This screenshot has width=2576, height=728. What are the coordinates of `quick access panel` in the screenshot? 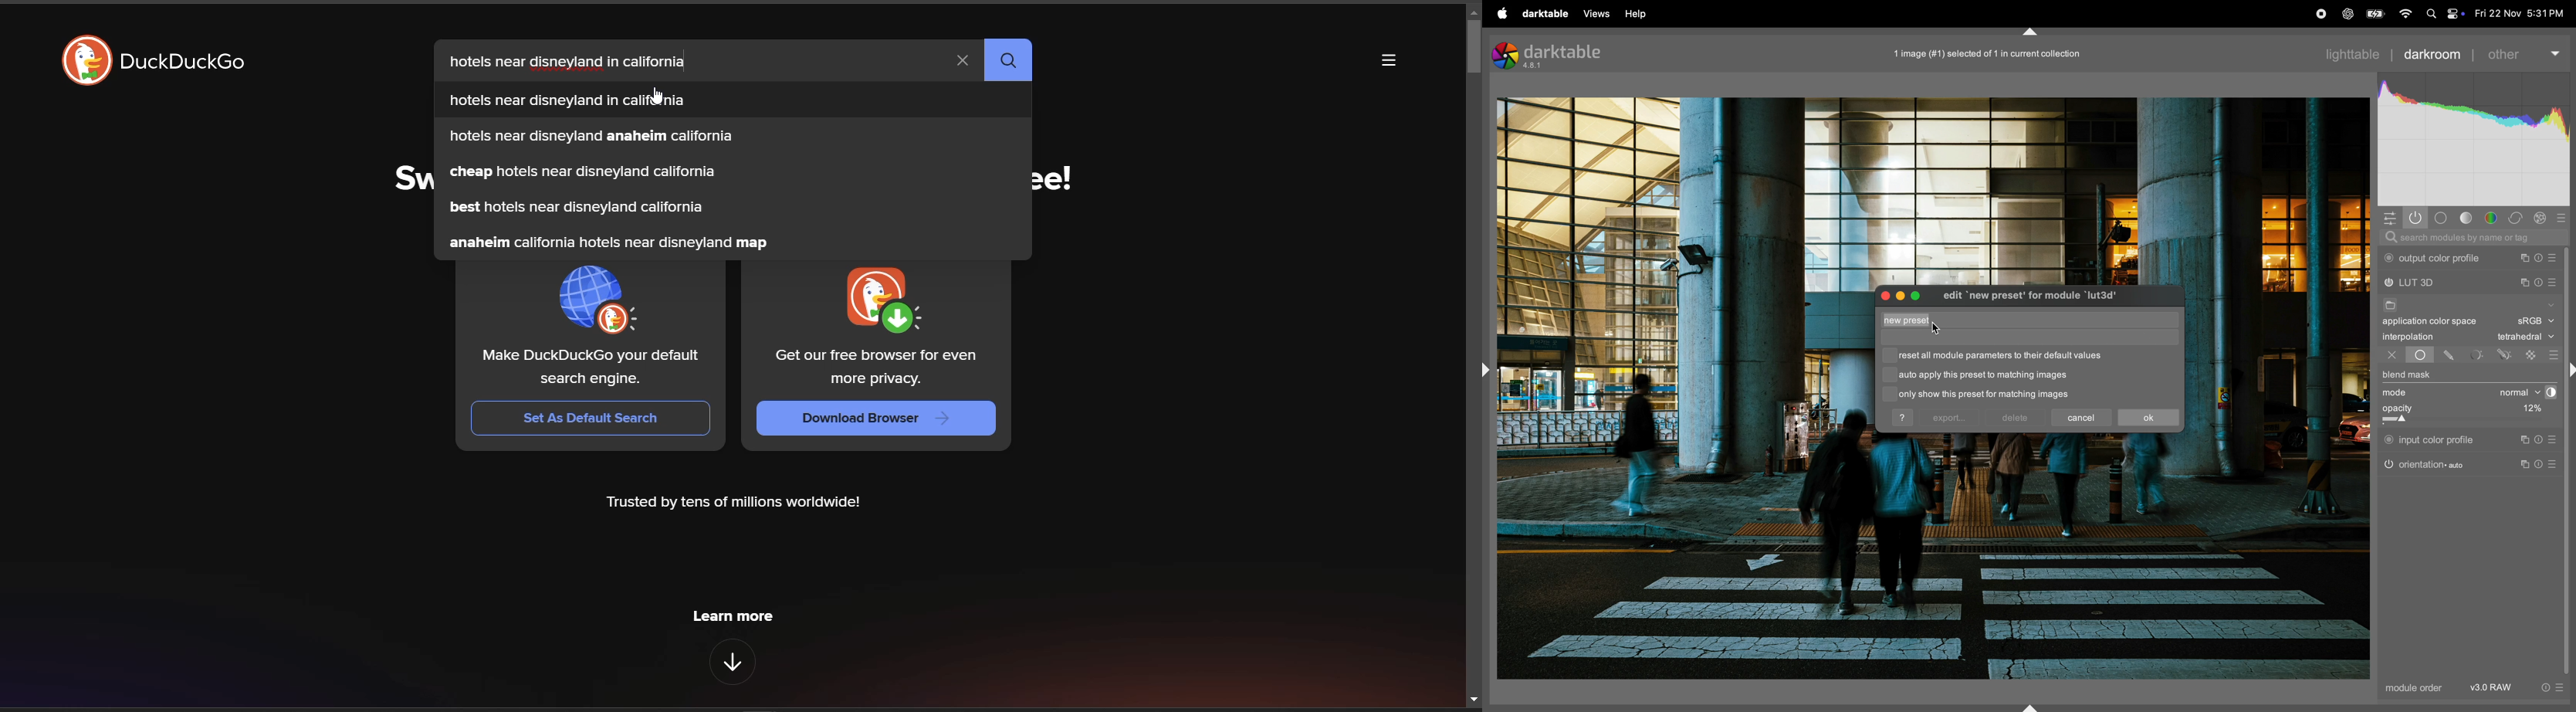 It's located at (2388, 217).